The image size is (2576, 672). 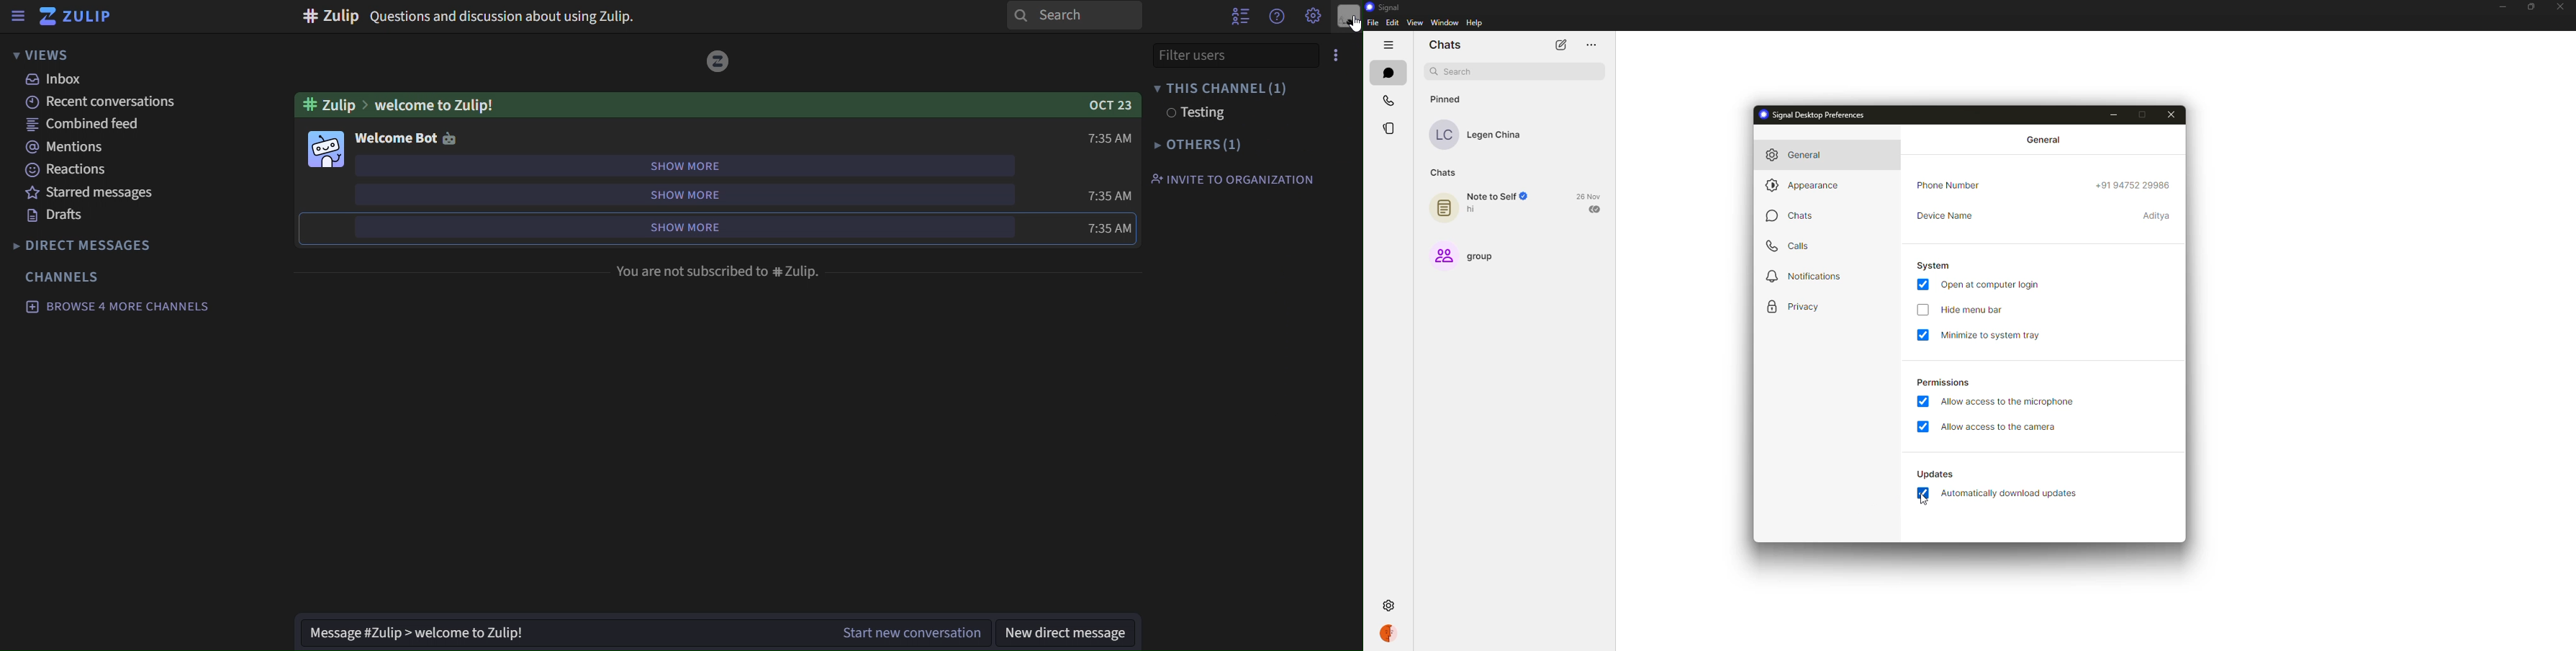 I want to click on this channel, so click(x=1224, y=89).